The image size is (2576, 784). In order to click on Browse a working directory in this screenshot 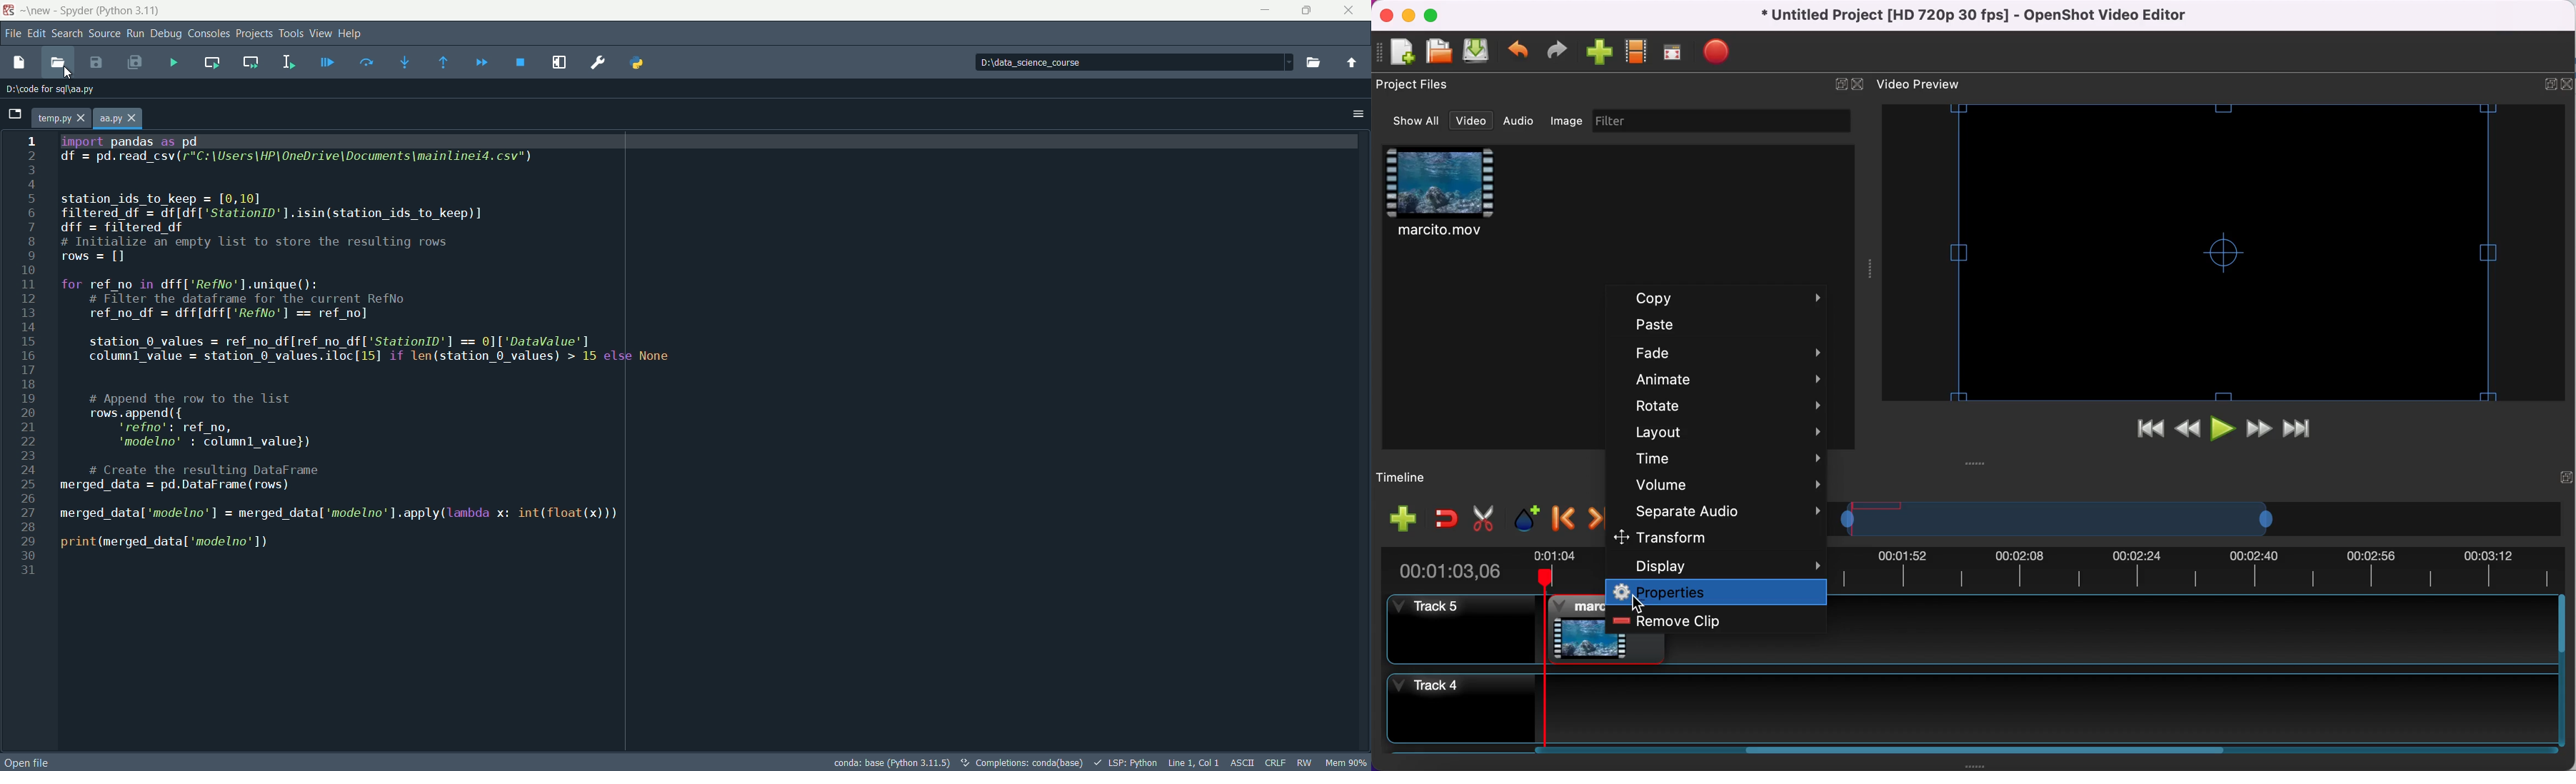, I will do `click(1315, 61)`.